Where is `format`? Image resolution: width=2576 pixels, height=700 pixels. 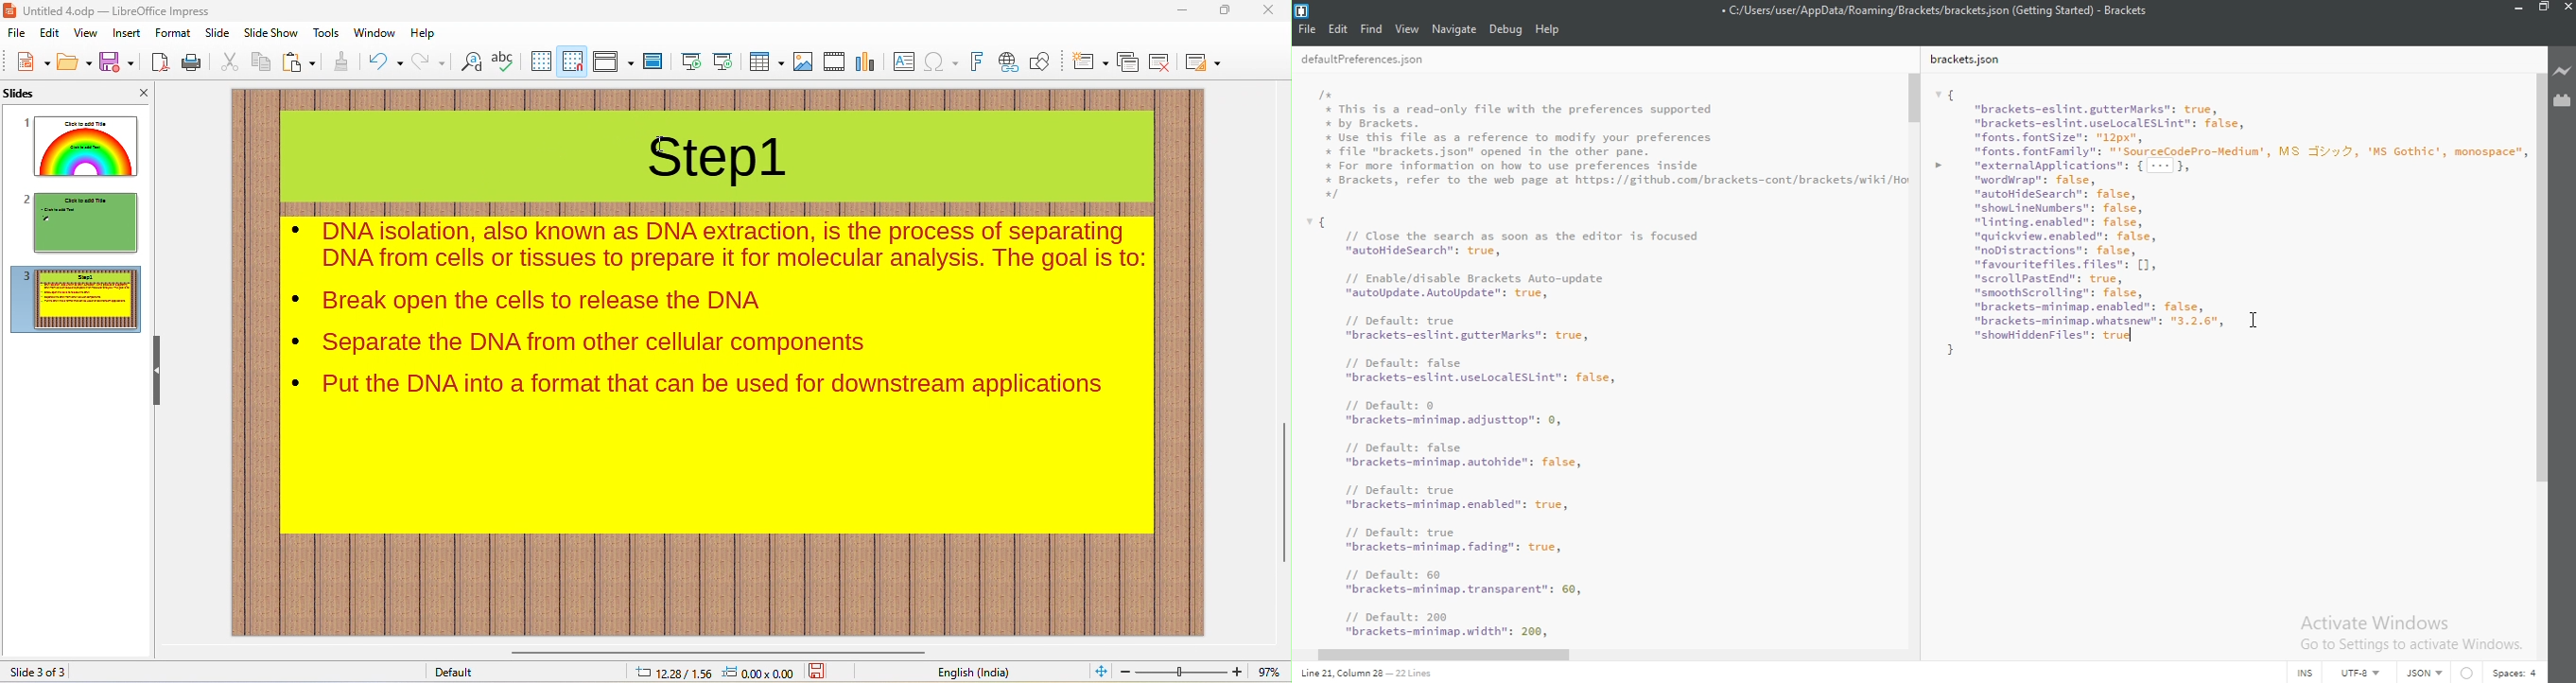
format is located at coordinates (170, 33).